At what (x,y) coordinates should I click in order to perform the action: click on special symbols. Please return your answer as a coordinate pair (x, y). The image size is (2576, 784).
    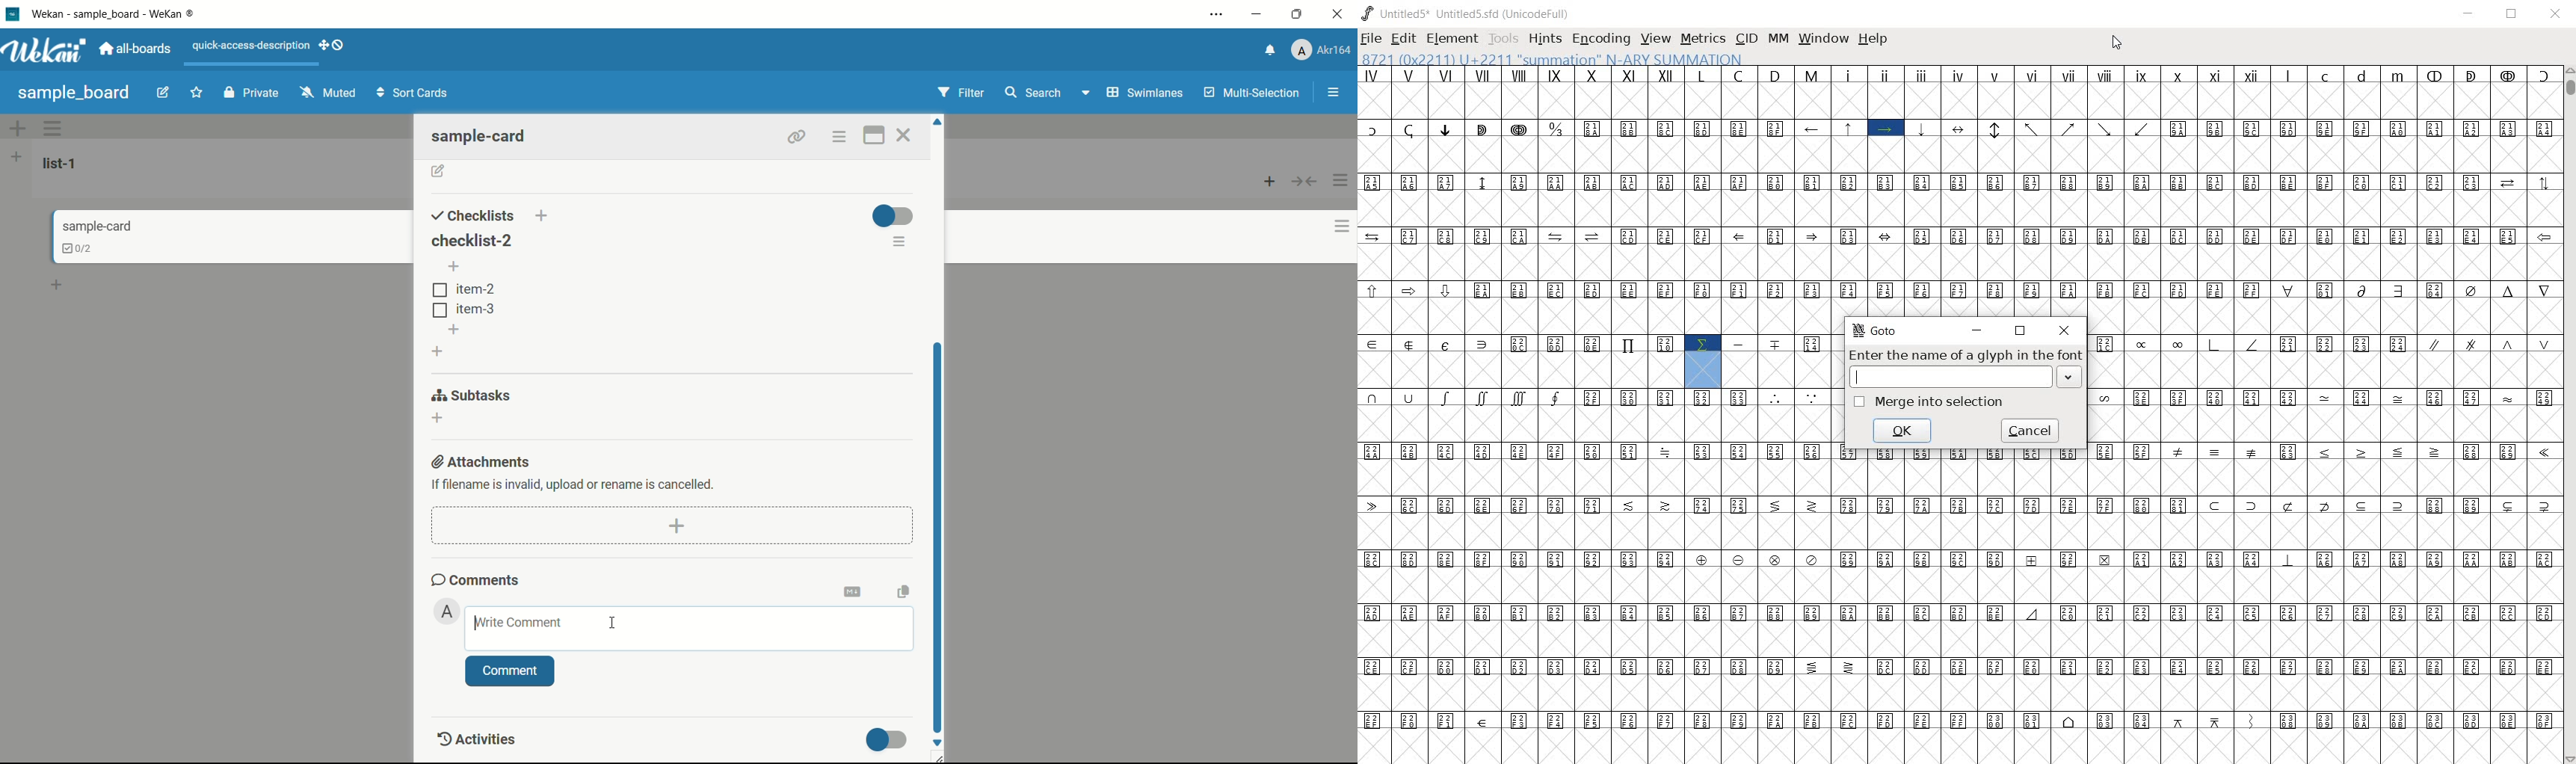
    Looking at the image, I should click on (1962, 290).